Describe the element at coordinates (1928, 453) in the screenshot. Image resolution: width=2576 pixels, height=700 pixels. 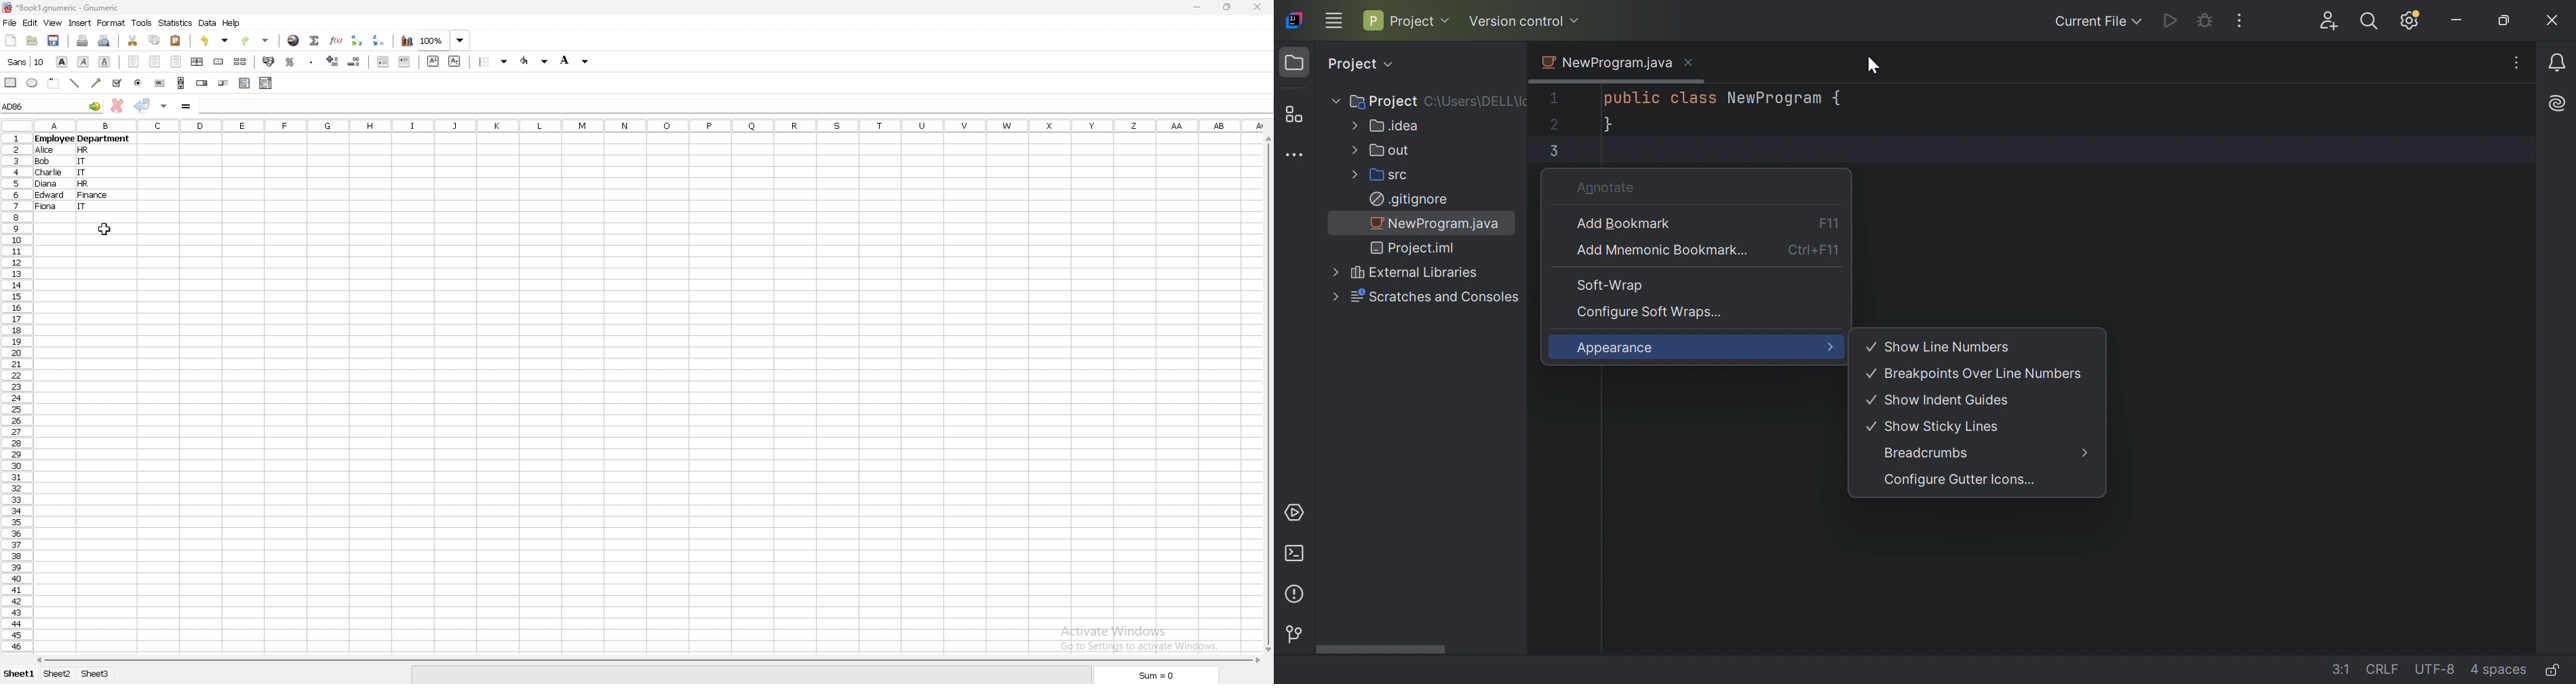
I see `Breadcrumps` at that location.